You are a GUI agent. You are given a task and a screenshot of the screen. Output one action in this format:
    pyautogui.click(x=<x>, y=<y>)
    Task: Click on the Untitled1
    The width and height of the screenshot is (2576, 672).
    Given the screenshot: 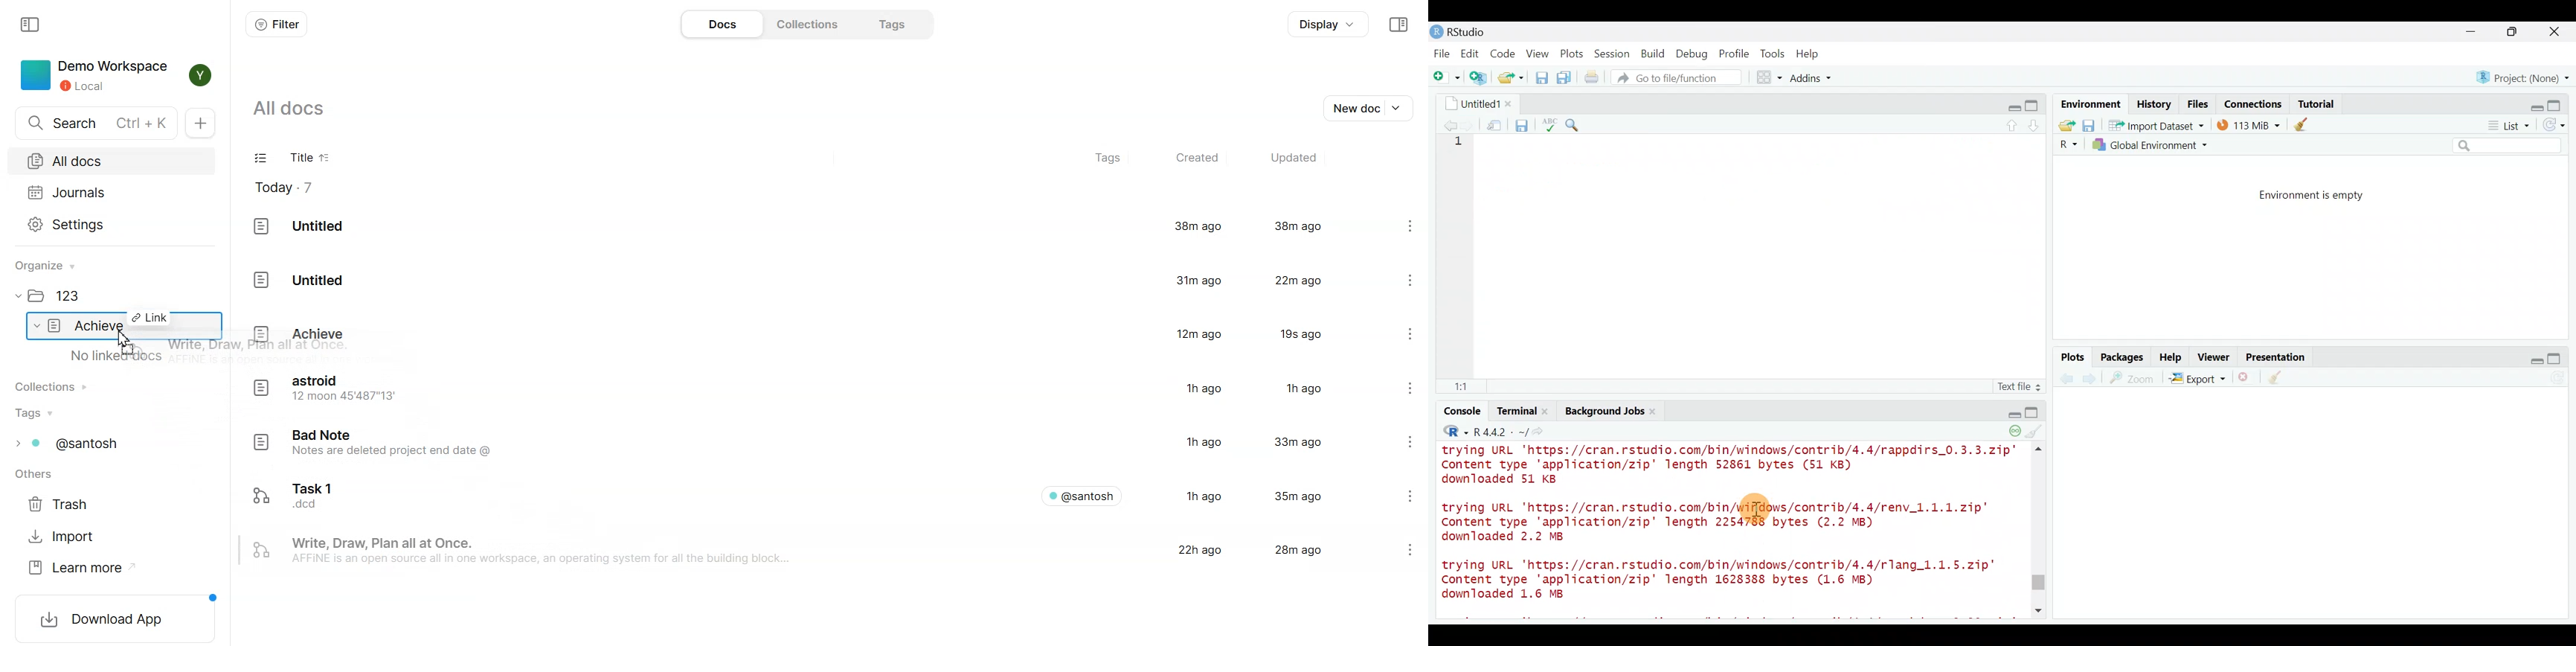 What is the action you would take?
    pyautogui.click(x=1477, y=103)
    